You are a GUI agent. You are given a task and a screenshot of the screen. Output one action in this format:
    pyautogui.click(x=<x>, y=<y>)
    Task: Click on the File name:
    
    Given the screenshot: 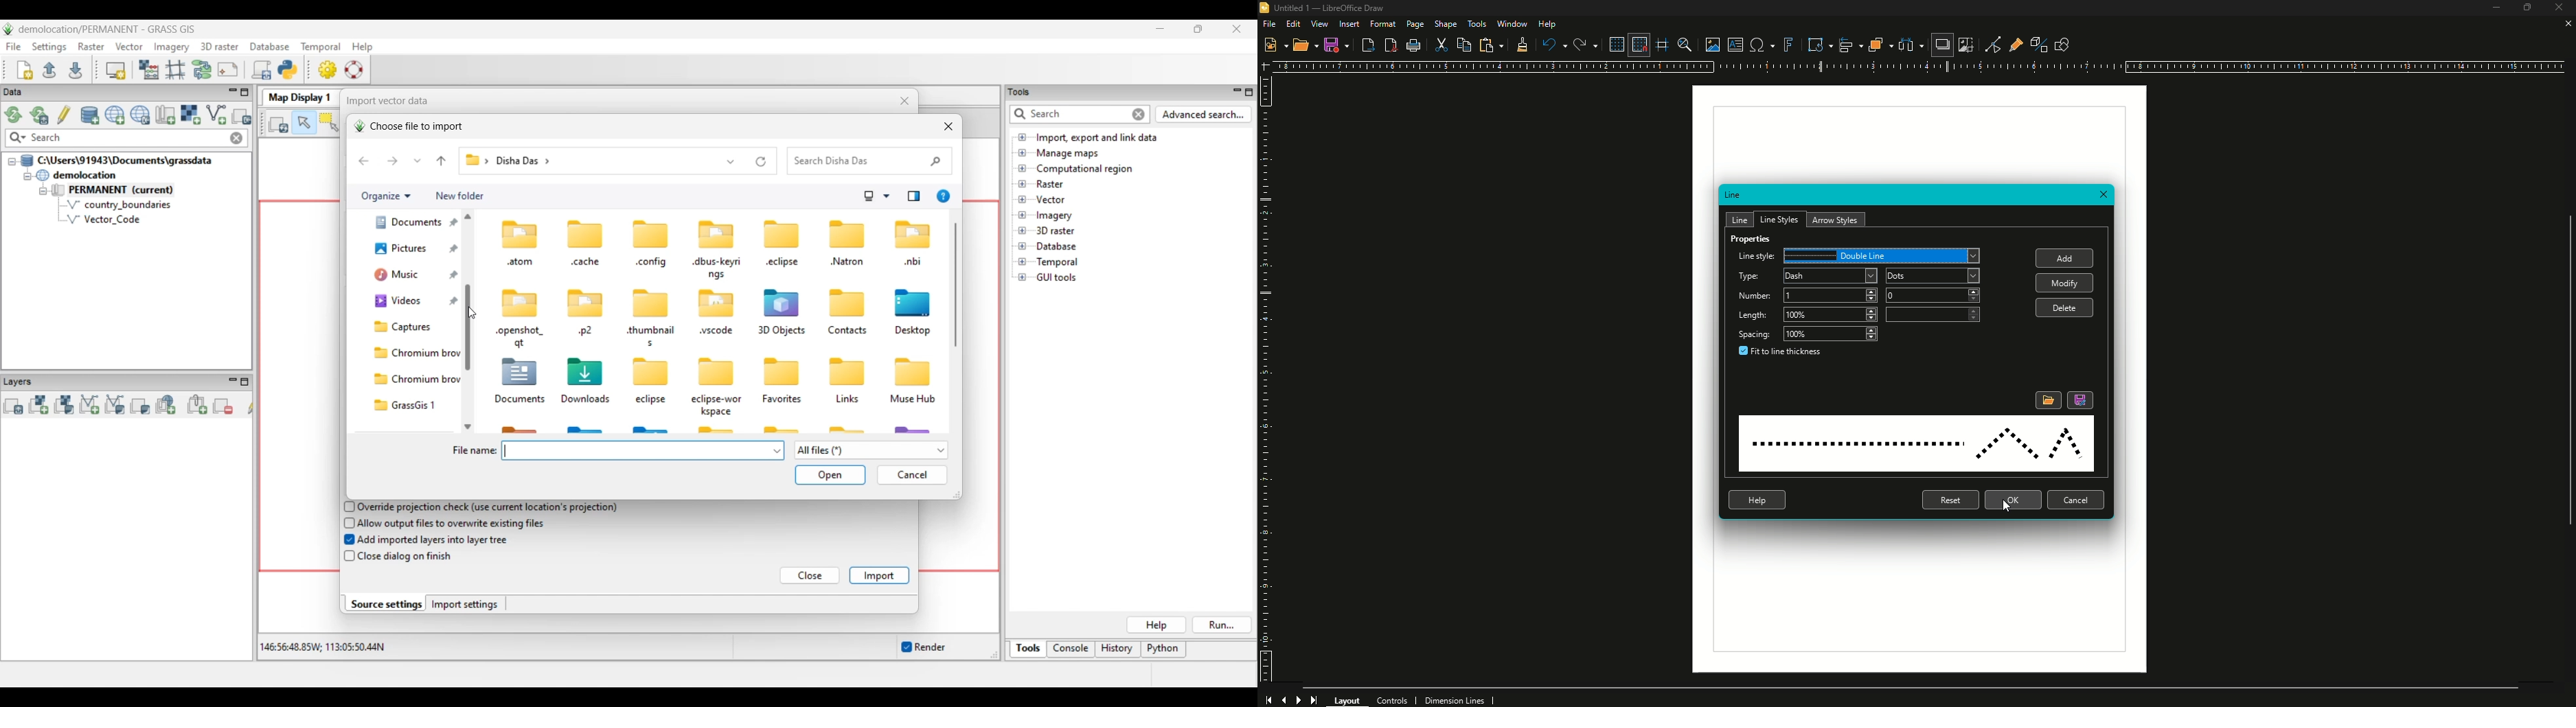 What is the action you would take?
    pyautogui.click(x=474, y=451)
    